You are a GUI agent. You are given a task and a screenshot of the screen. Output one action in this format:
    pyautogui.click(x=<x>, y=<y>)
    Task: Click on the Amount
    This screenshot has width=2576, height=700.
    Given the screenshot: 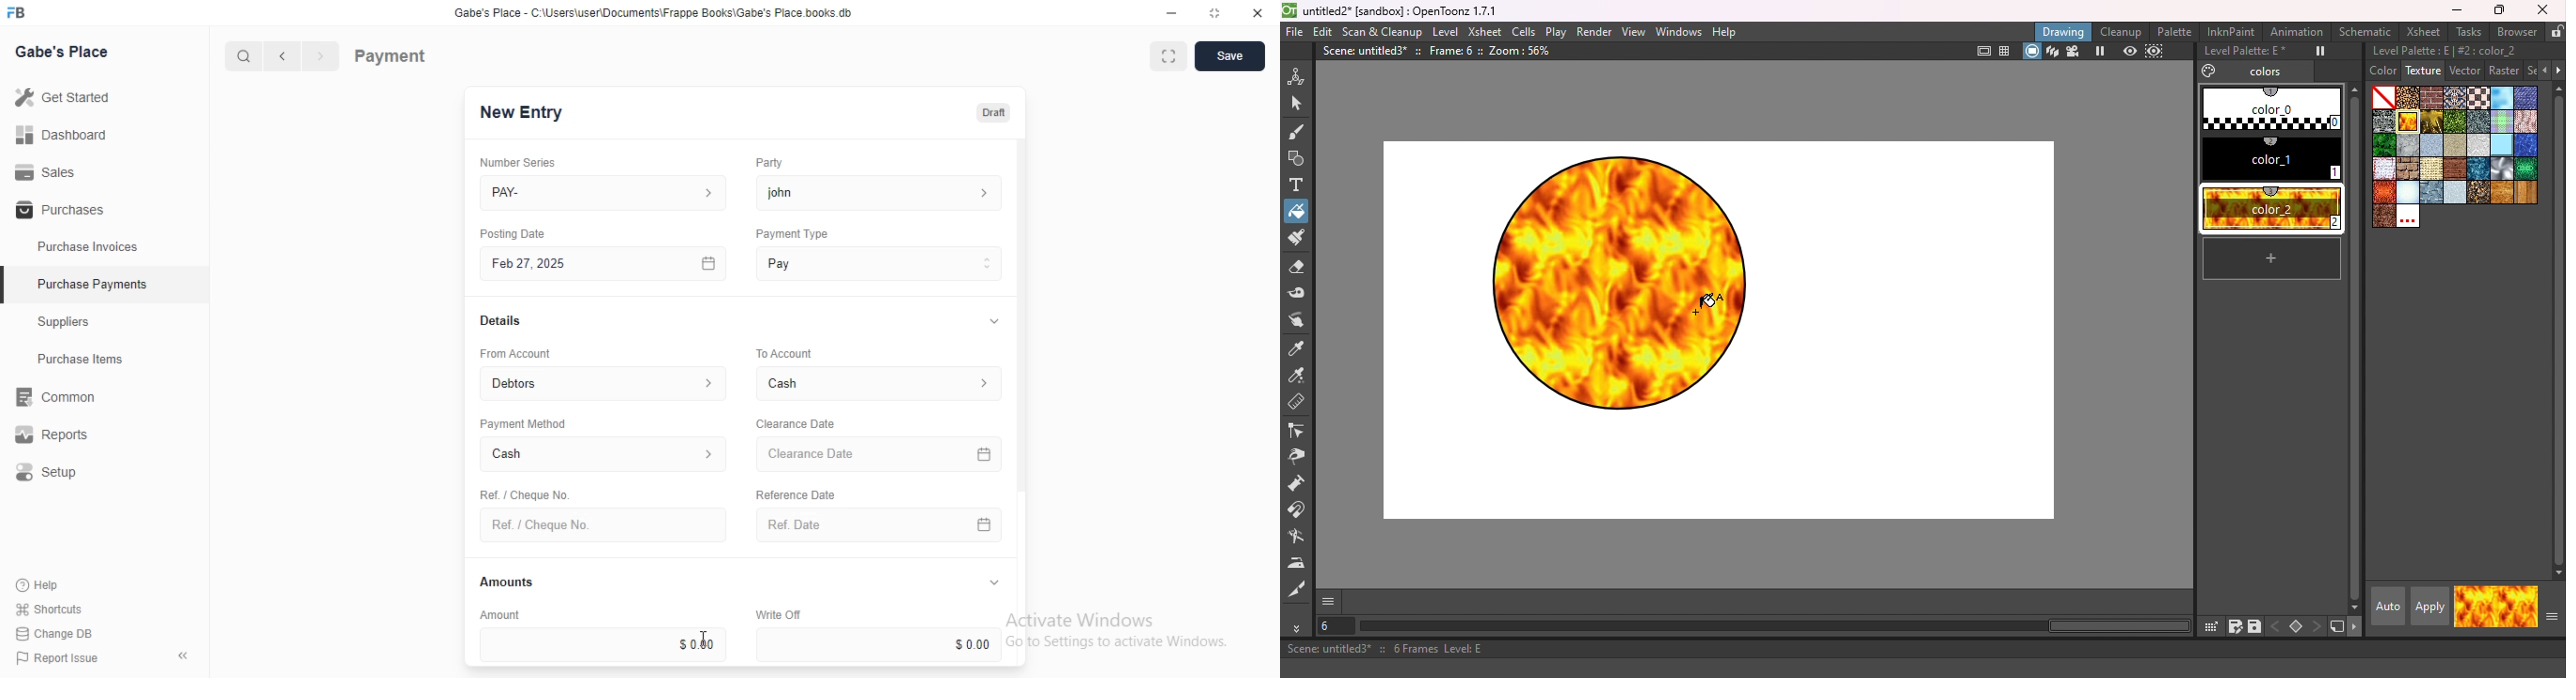 What is the action you would take?
    pyautogui.click(x=497, y=614)
    